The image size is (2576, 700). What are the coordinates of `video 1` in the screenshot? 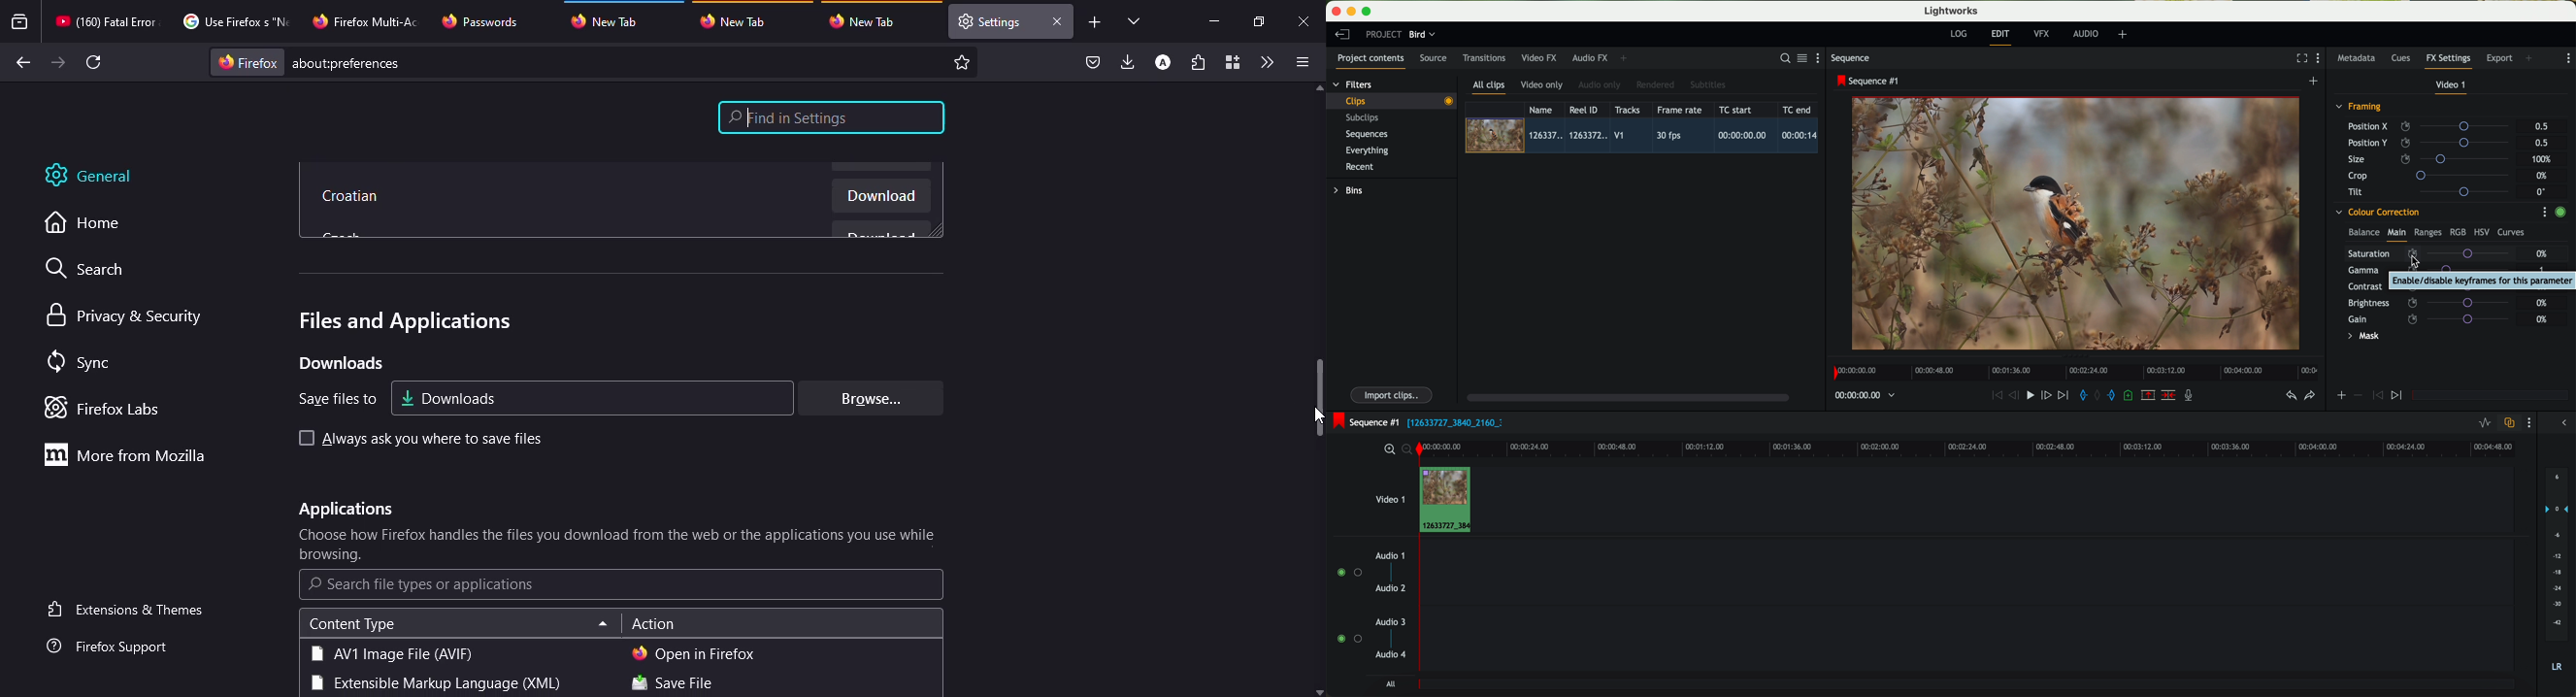 It's located at (2452, 87).